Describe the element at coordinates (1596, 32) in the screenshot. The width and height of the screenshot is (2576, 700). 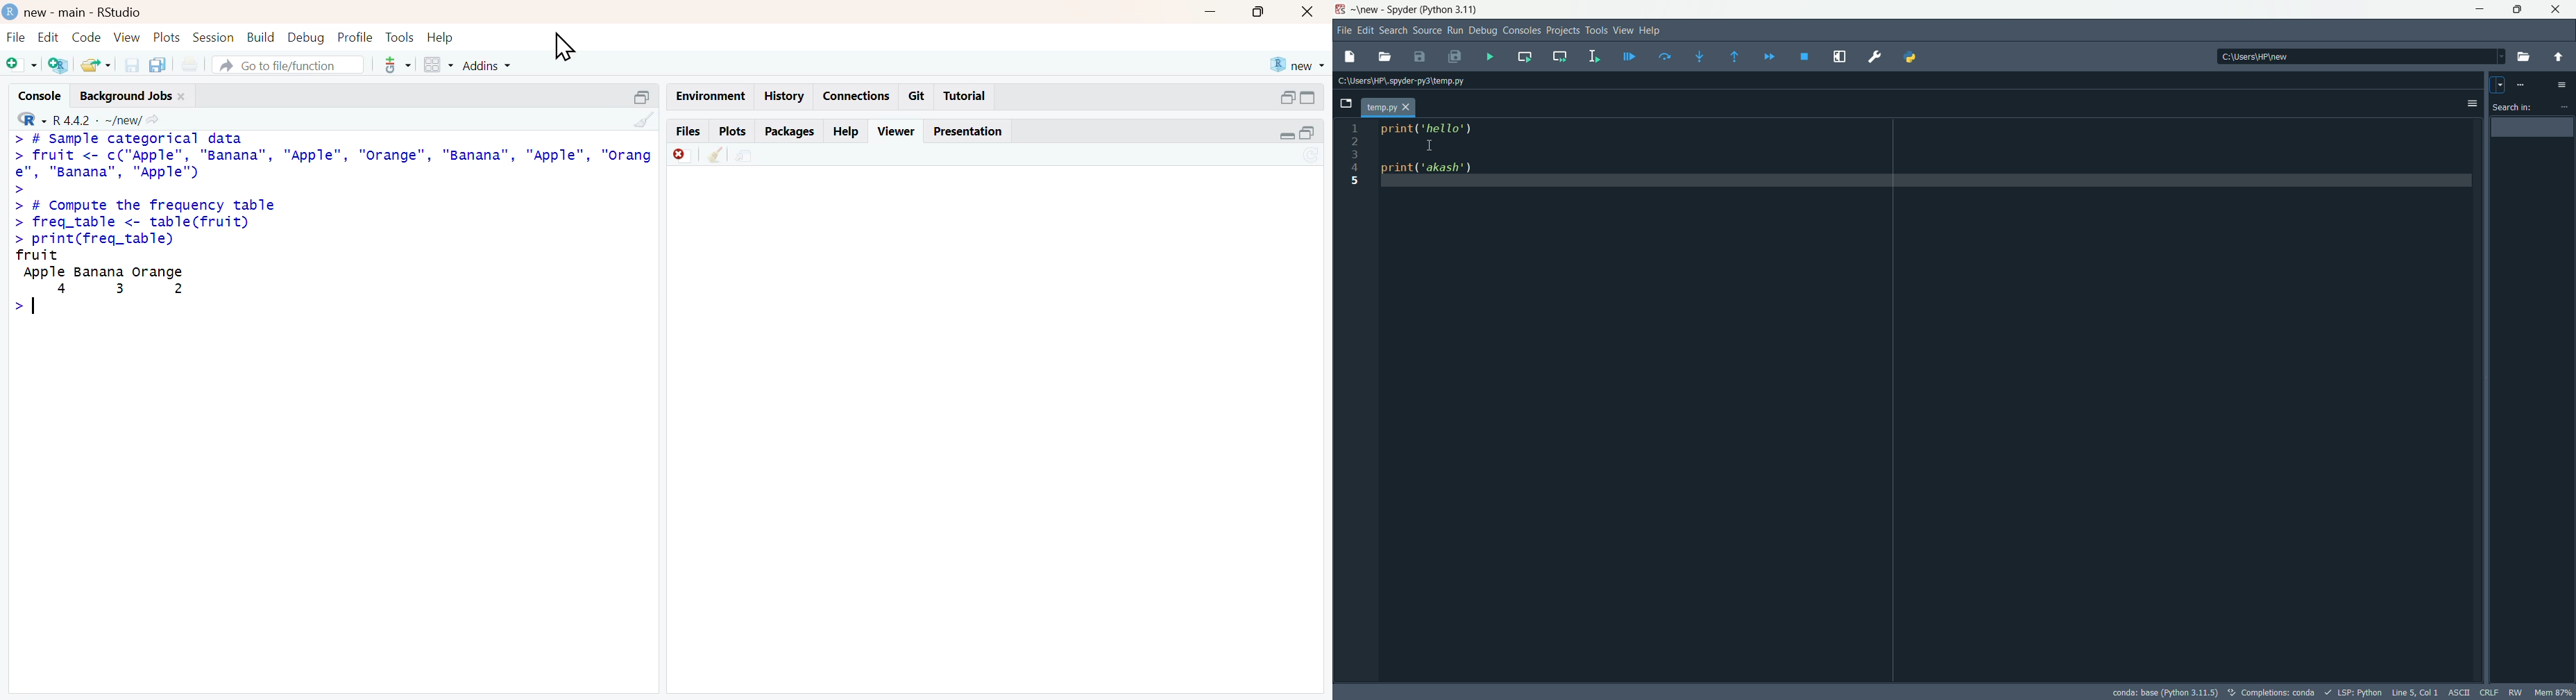
I see `tools menu` at that location.